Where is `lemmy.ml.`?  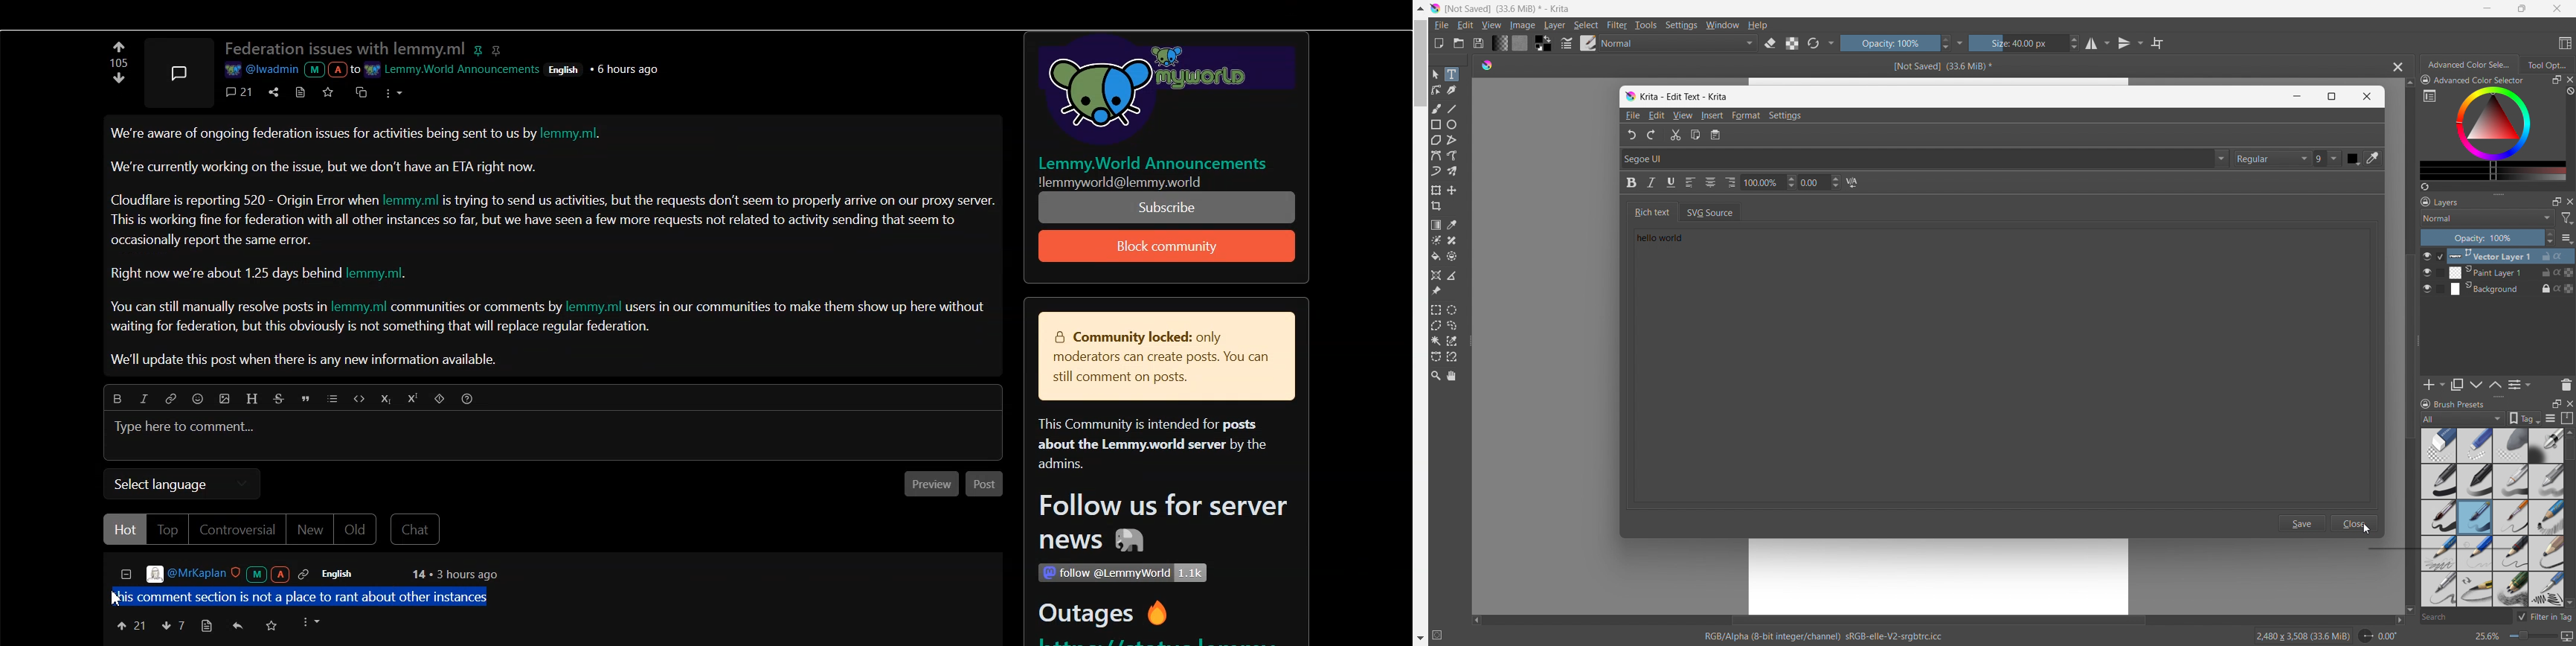
lemmy.ml. is located at coordinates (579, 135).